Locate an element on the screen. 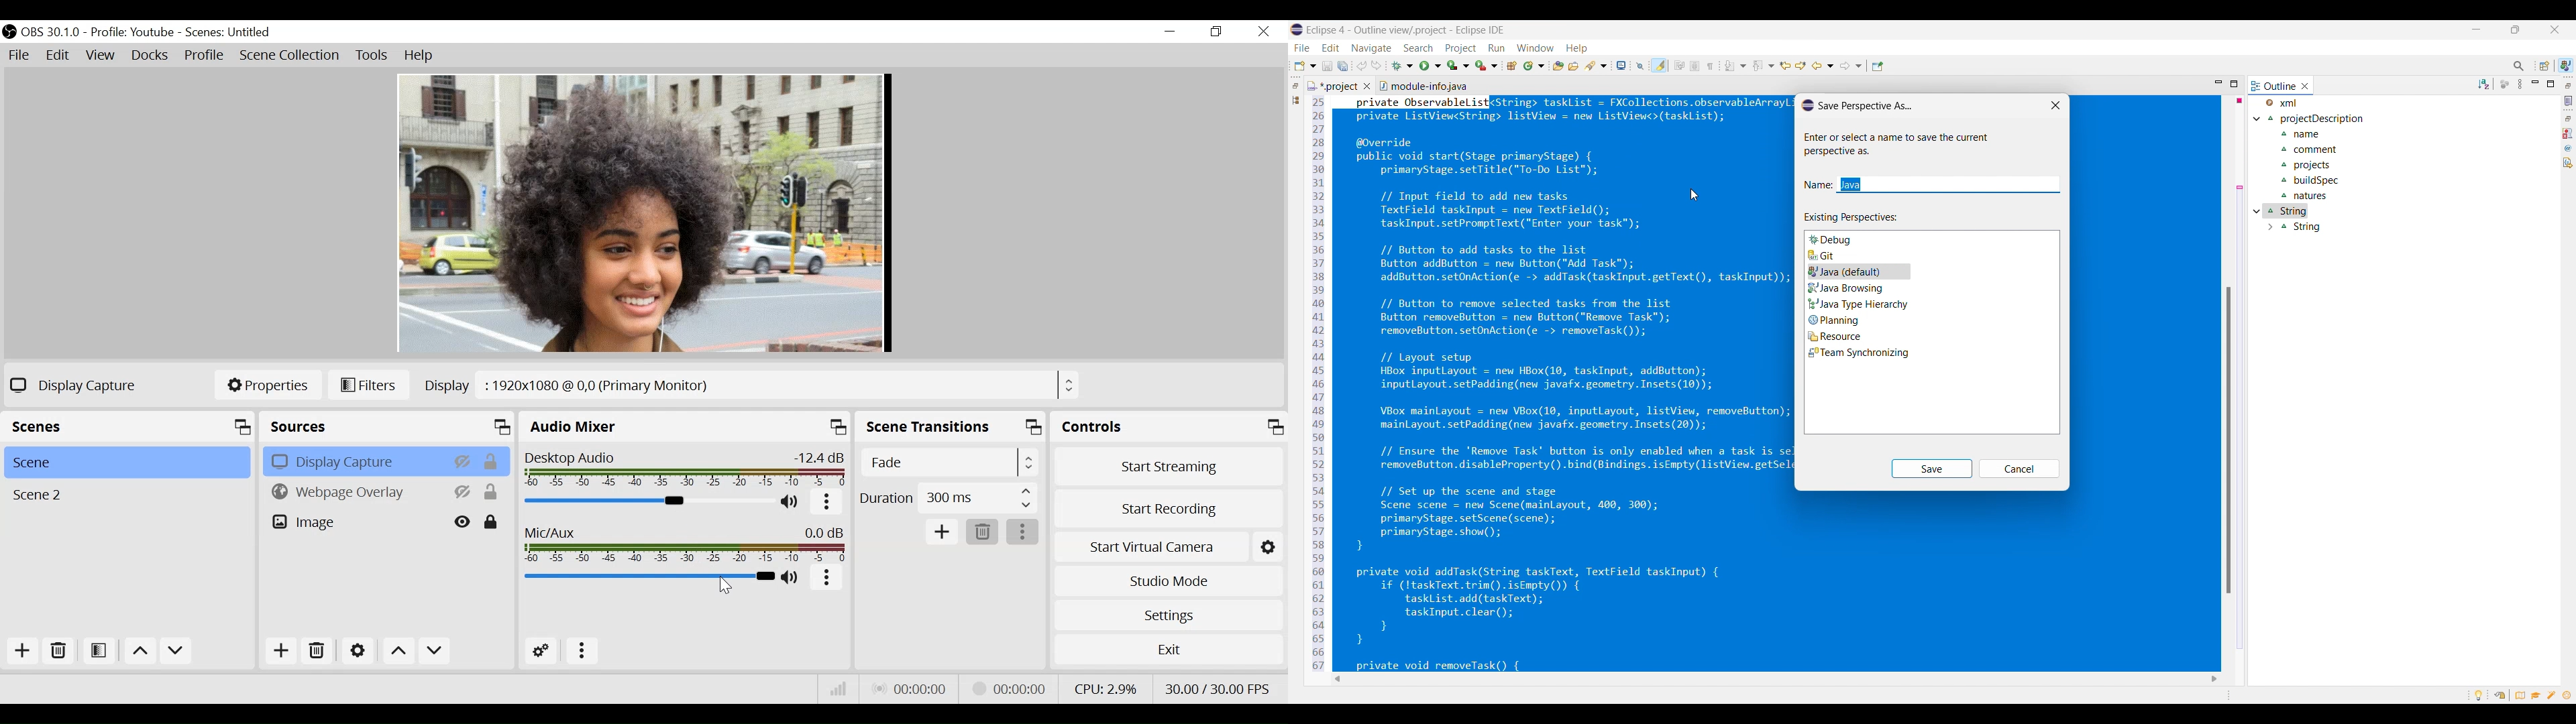 Image resolution: width=2576 pixels, height=728 pixels. Select Scene Transitions is located at coordinates (949, 462).